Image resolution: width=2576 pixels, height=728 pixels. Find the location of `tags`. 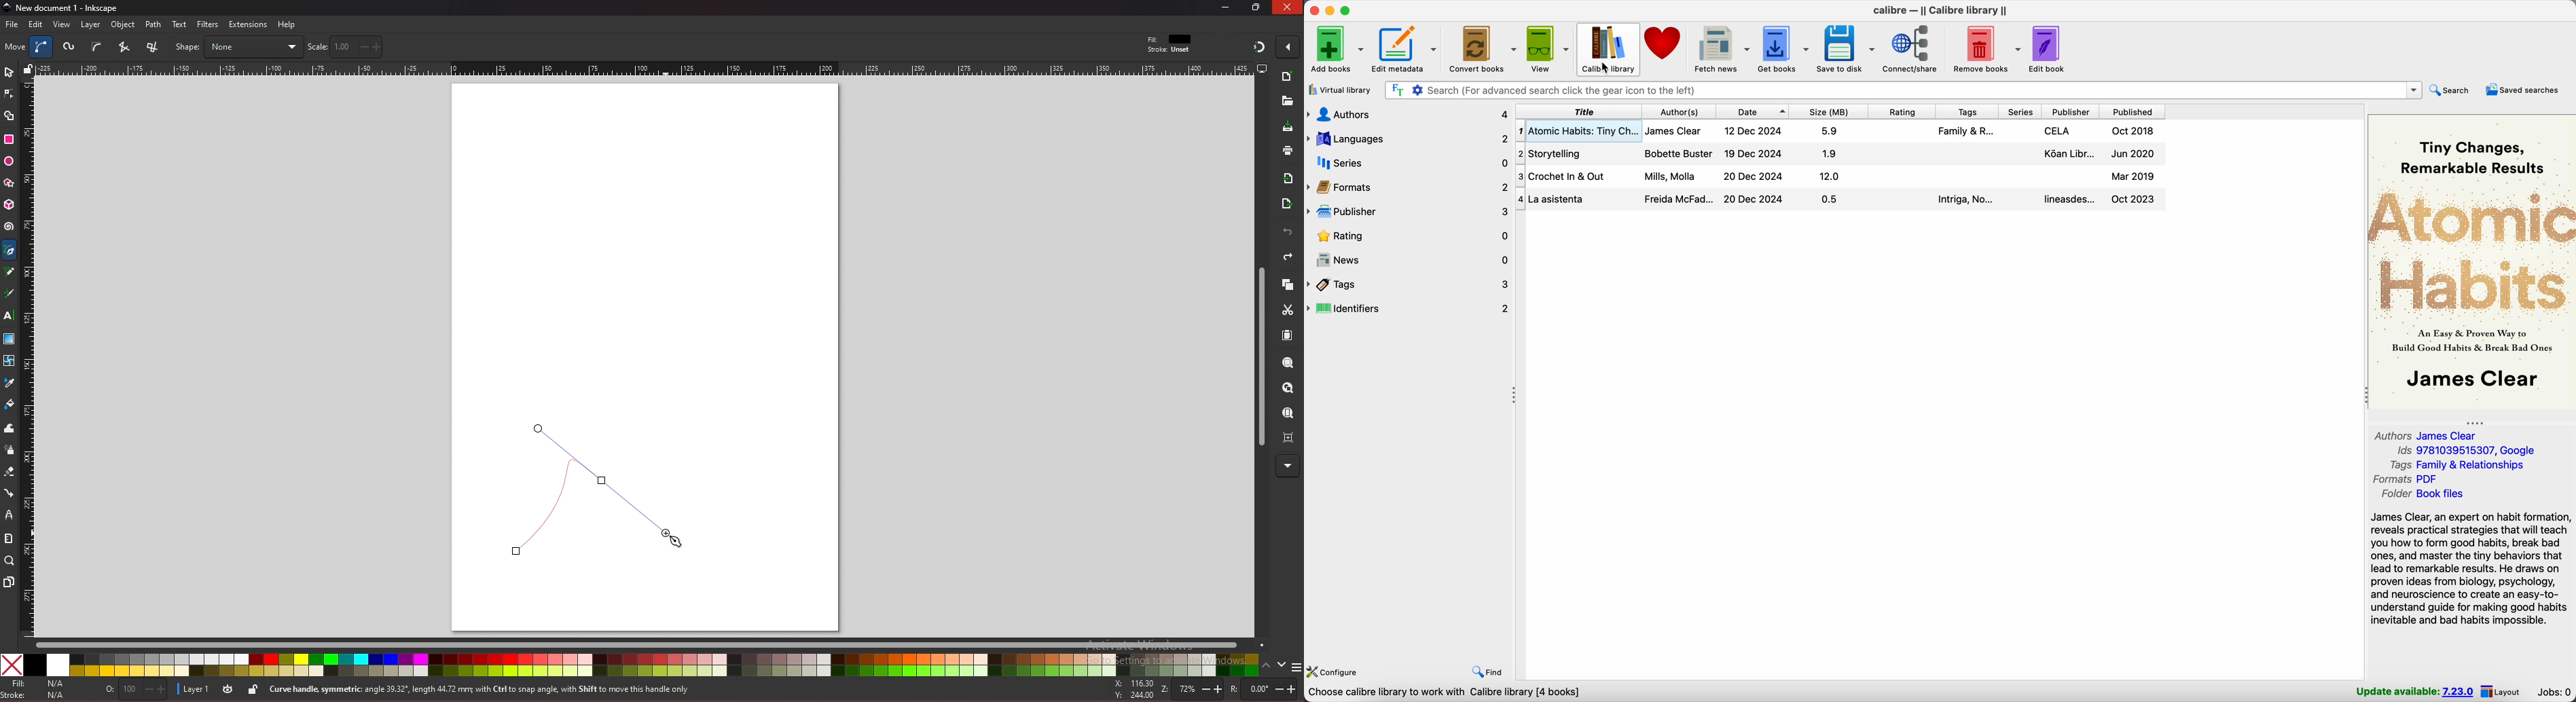

tags is located at coordinates (1966, 112).